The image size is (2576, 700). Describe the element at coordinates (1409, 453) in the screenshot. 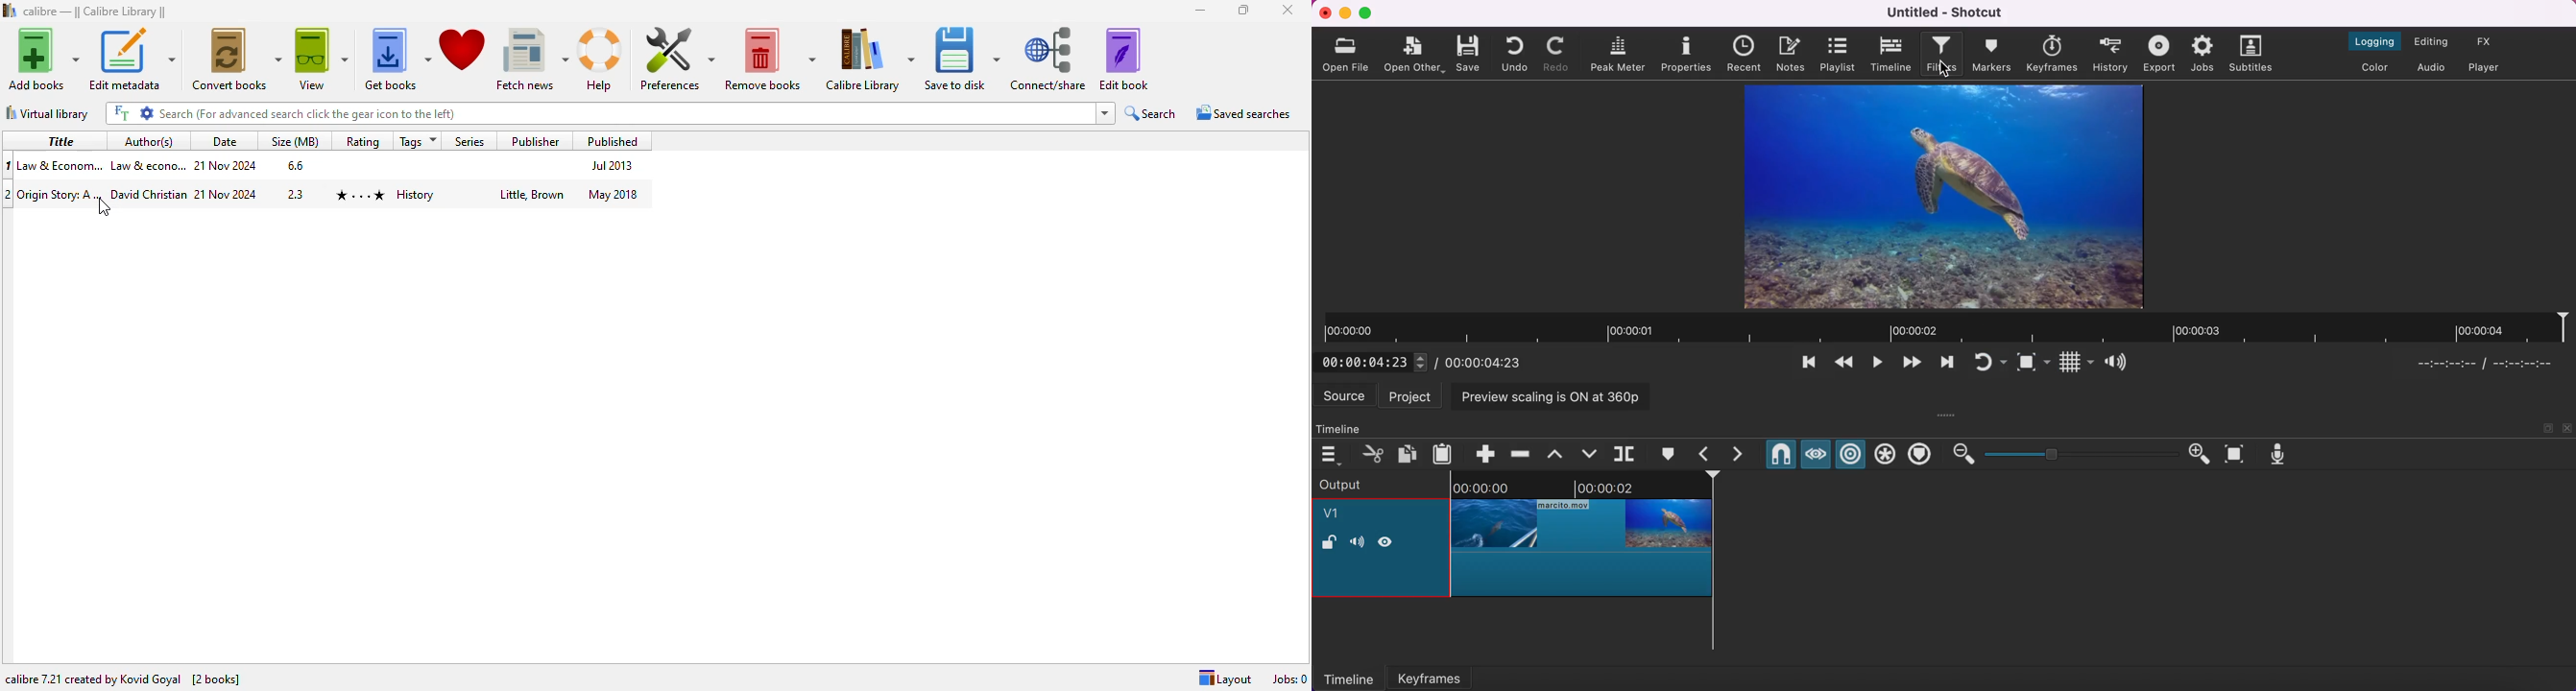

I see `copy` at that location.